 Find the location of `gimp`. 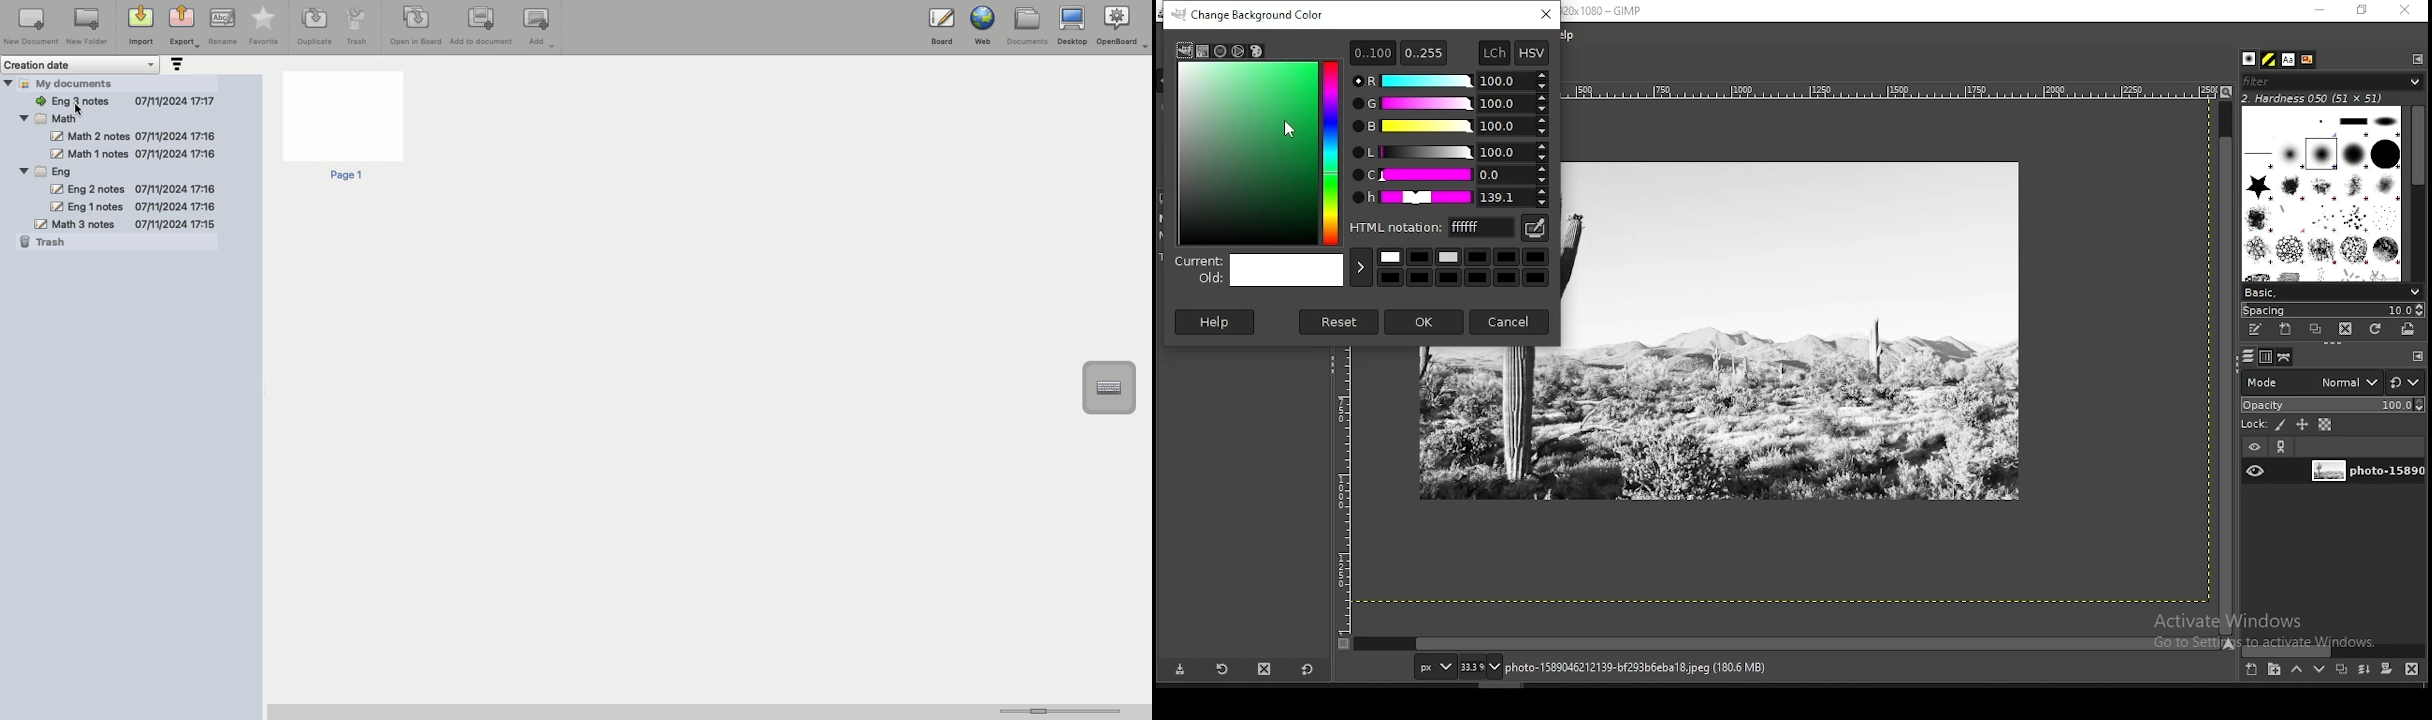

gimp is located at coordinates (1184, 50).